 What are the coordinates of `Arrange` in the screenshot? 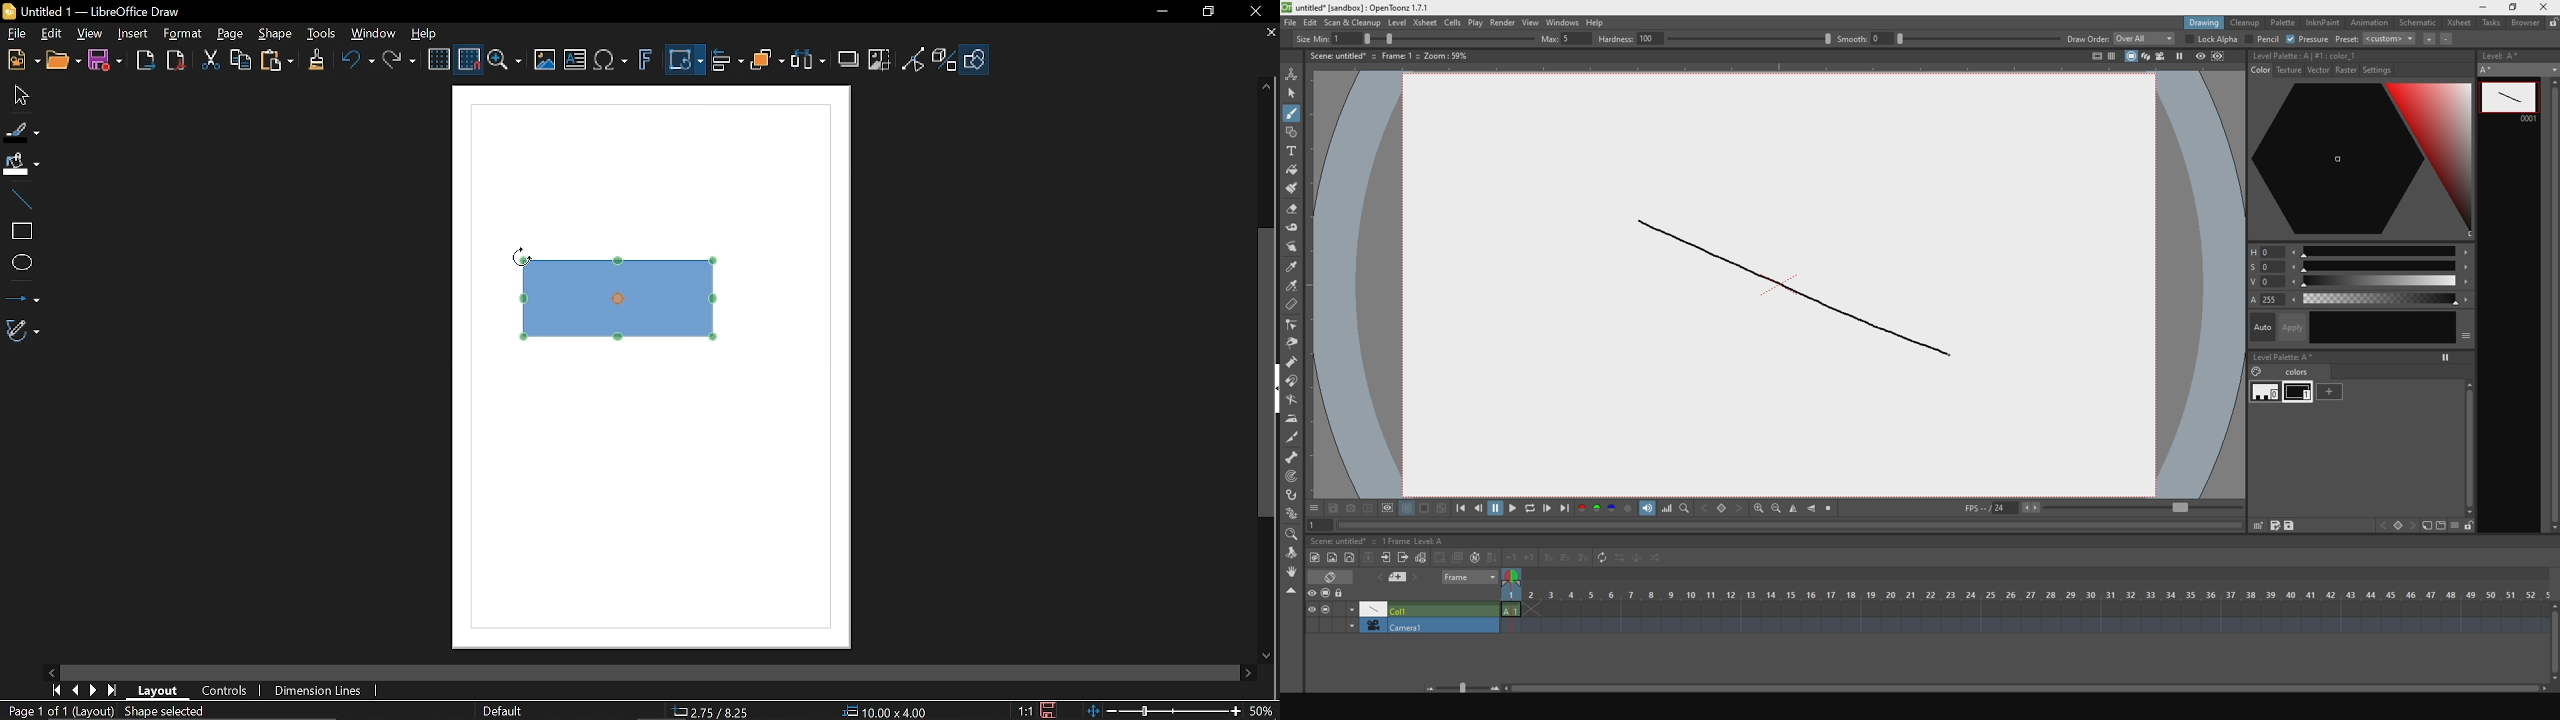 It's located at (767, 62).